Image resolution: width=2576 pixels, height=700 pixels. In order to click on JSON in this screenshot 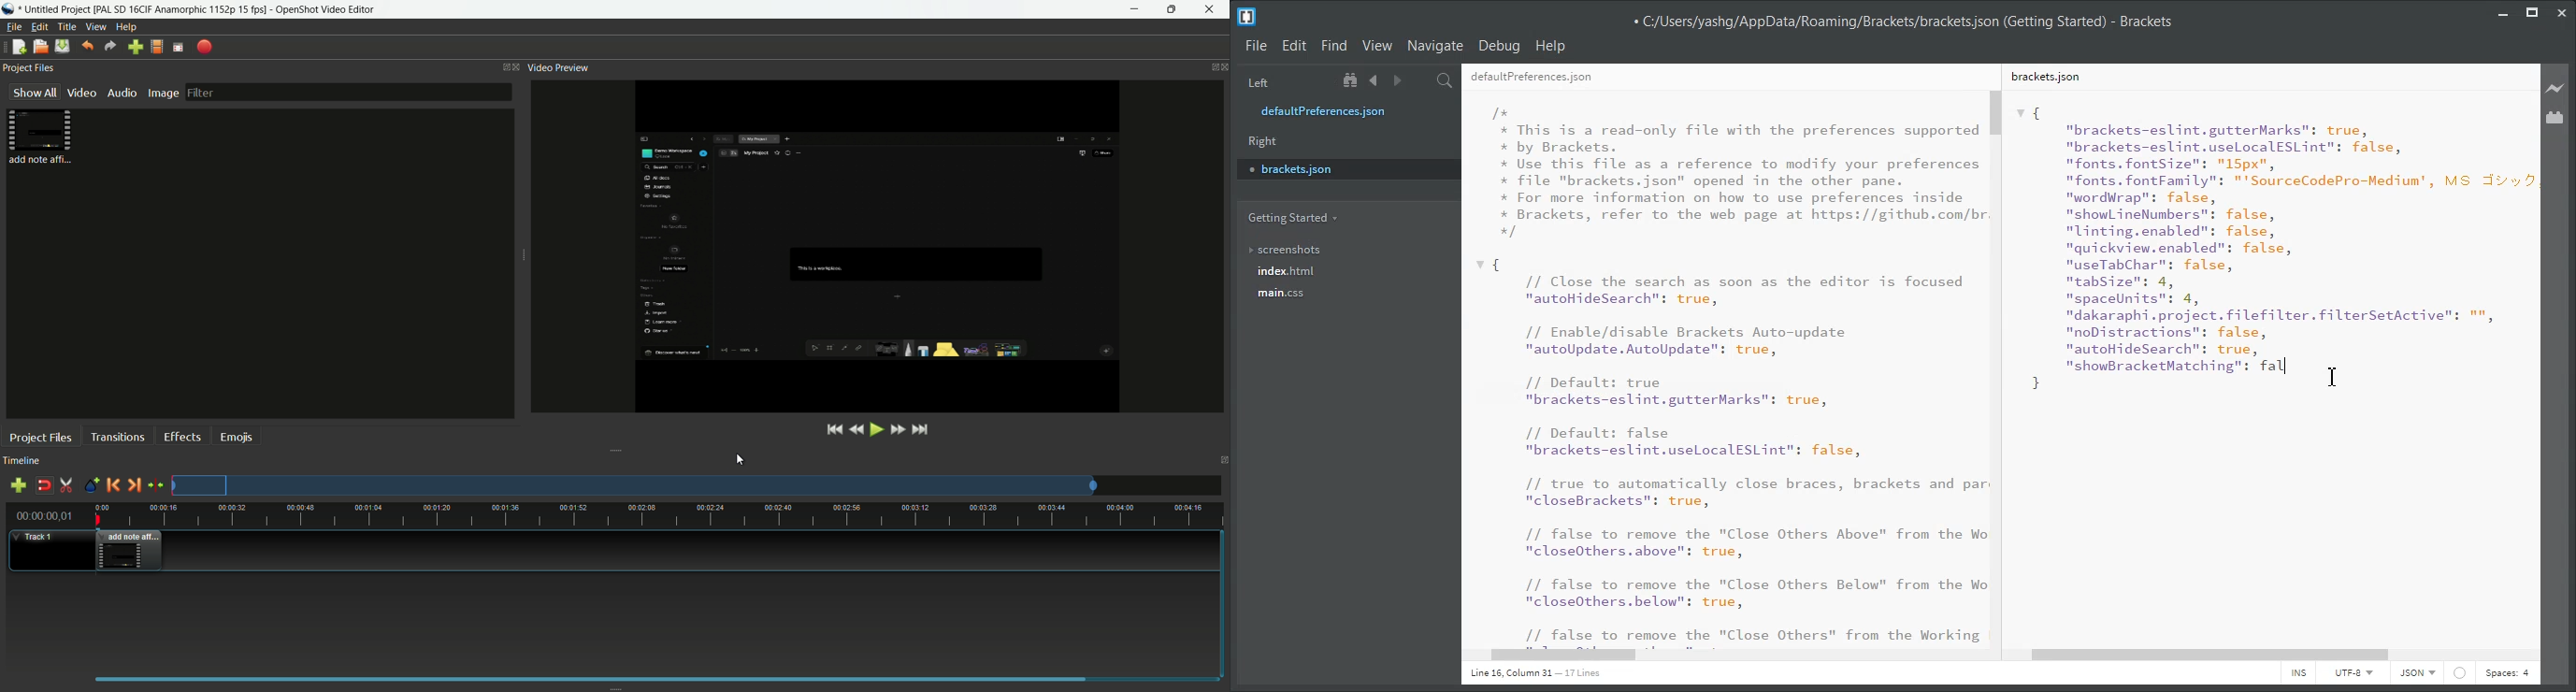, I will do `click(2418, 673)`.